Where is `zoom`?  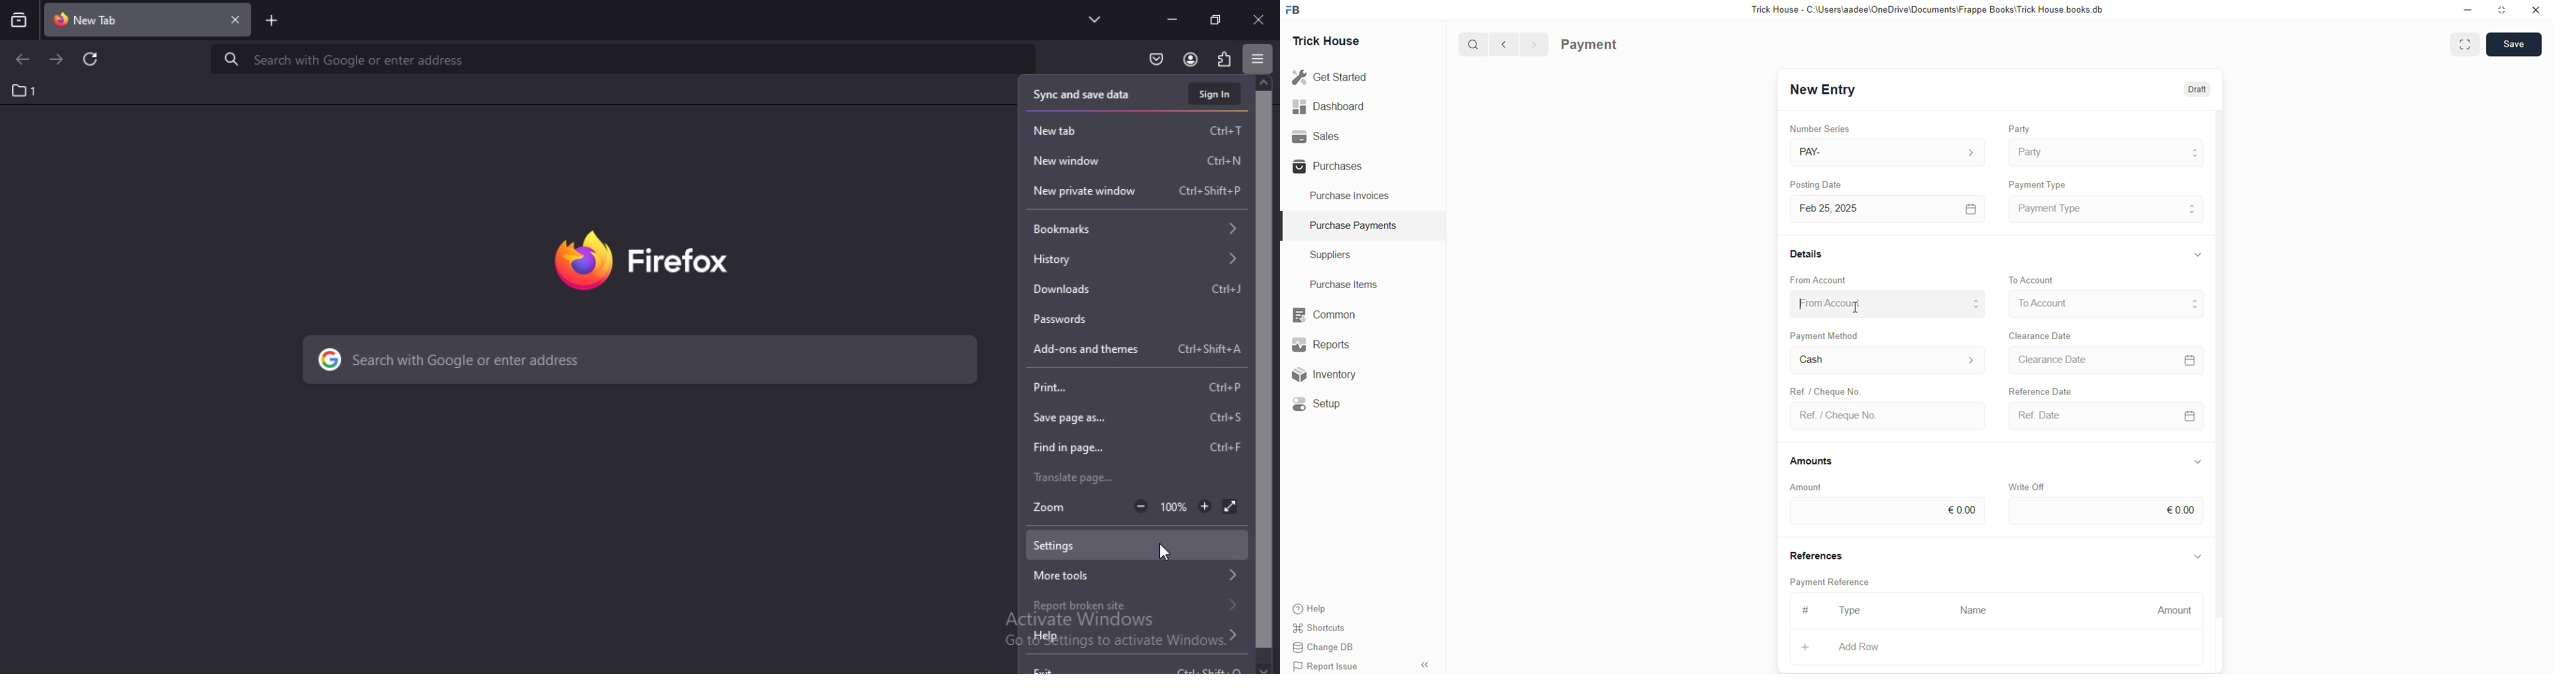
zoom is located at coordinates (1054, 507).